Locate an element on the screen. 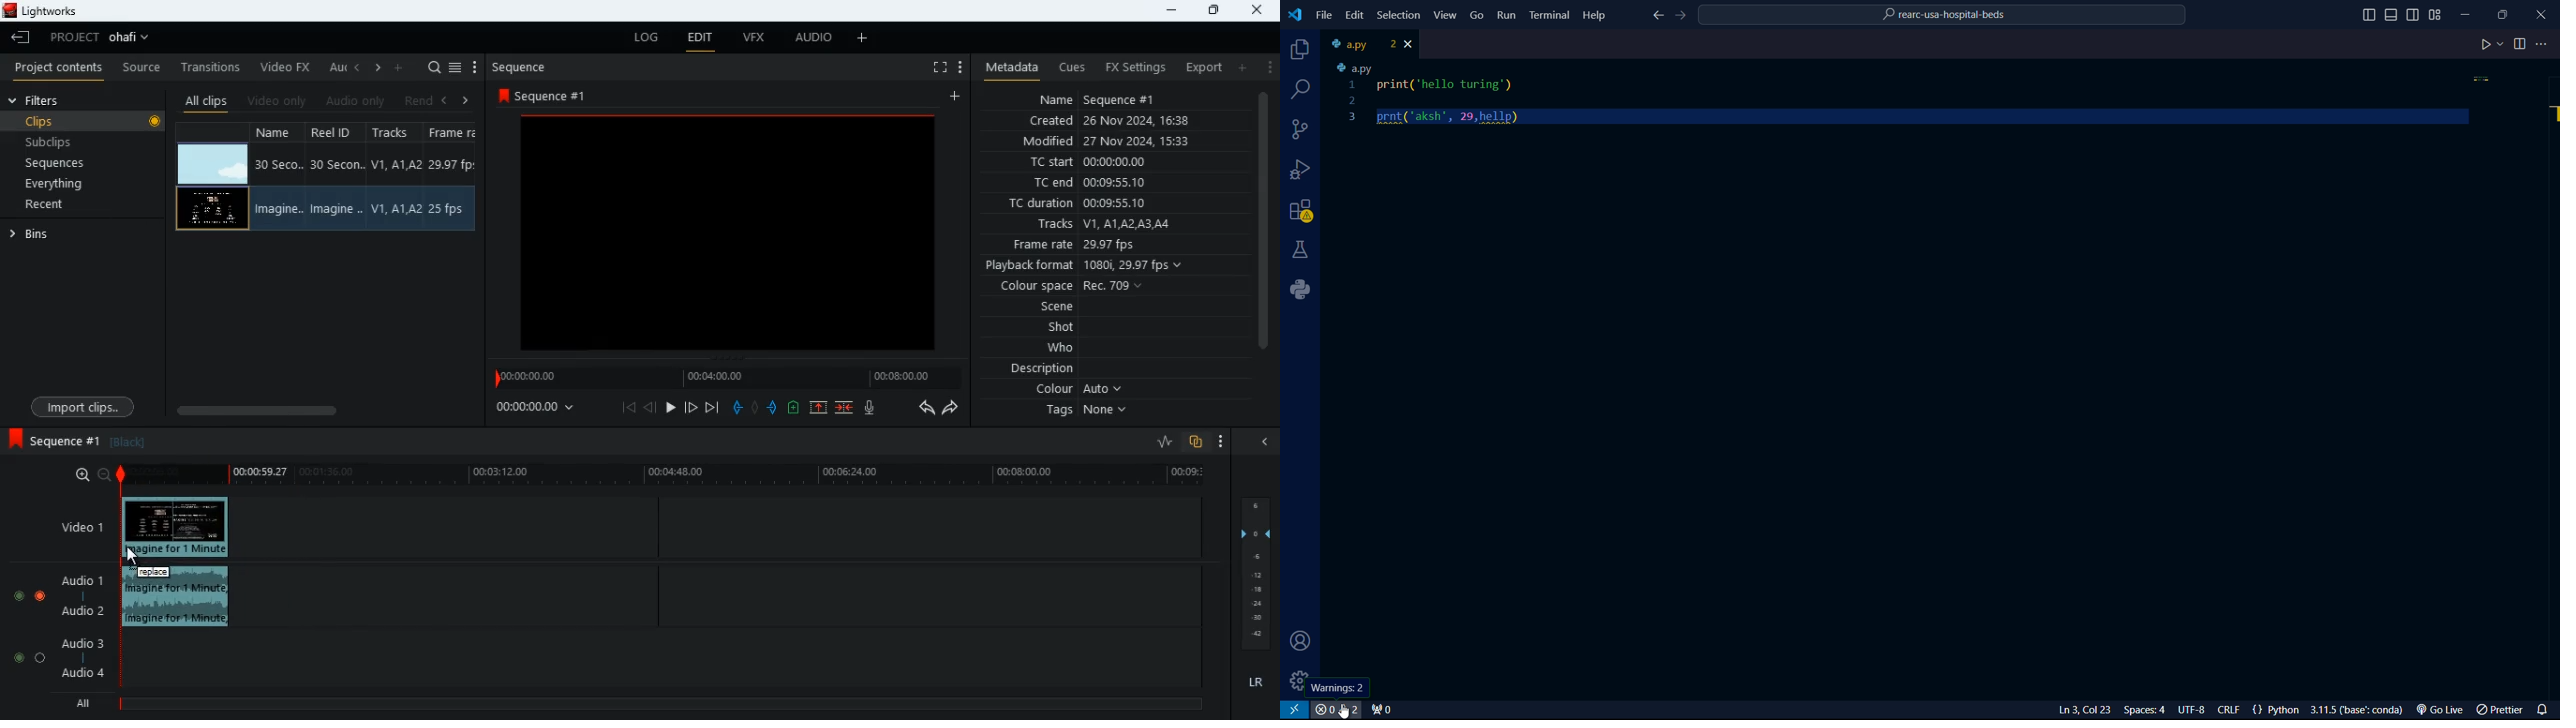 This screenshot has width=2576, height=728. full screen is located at coordinates (932, 68).